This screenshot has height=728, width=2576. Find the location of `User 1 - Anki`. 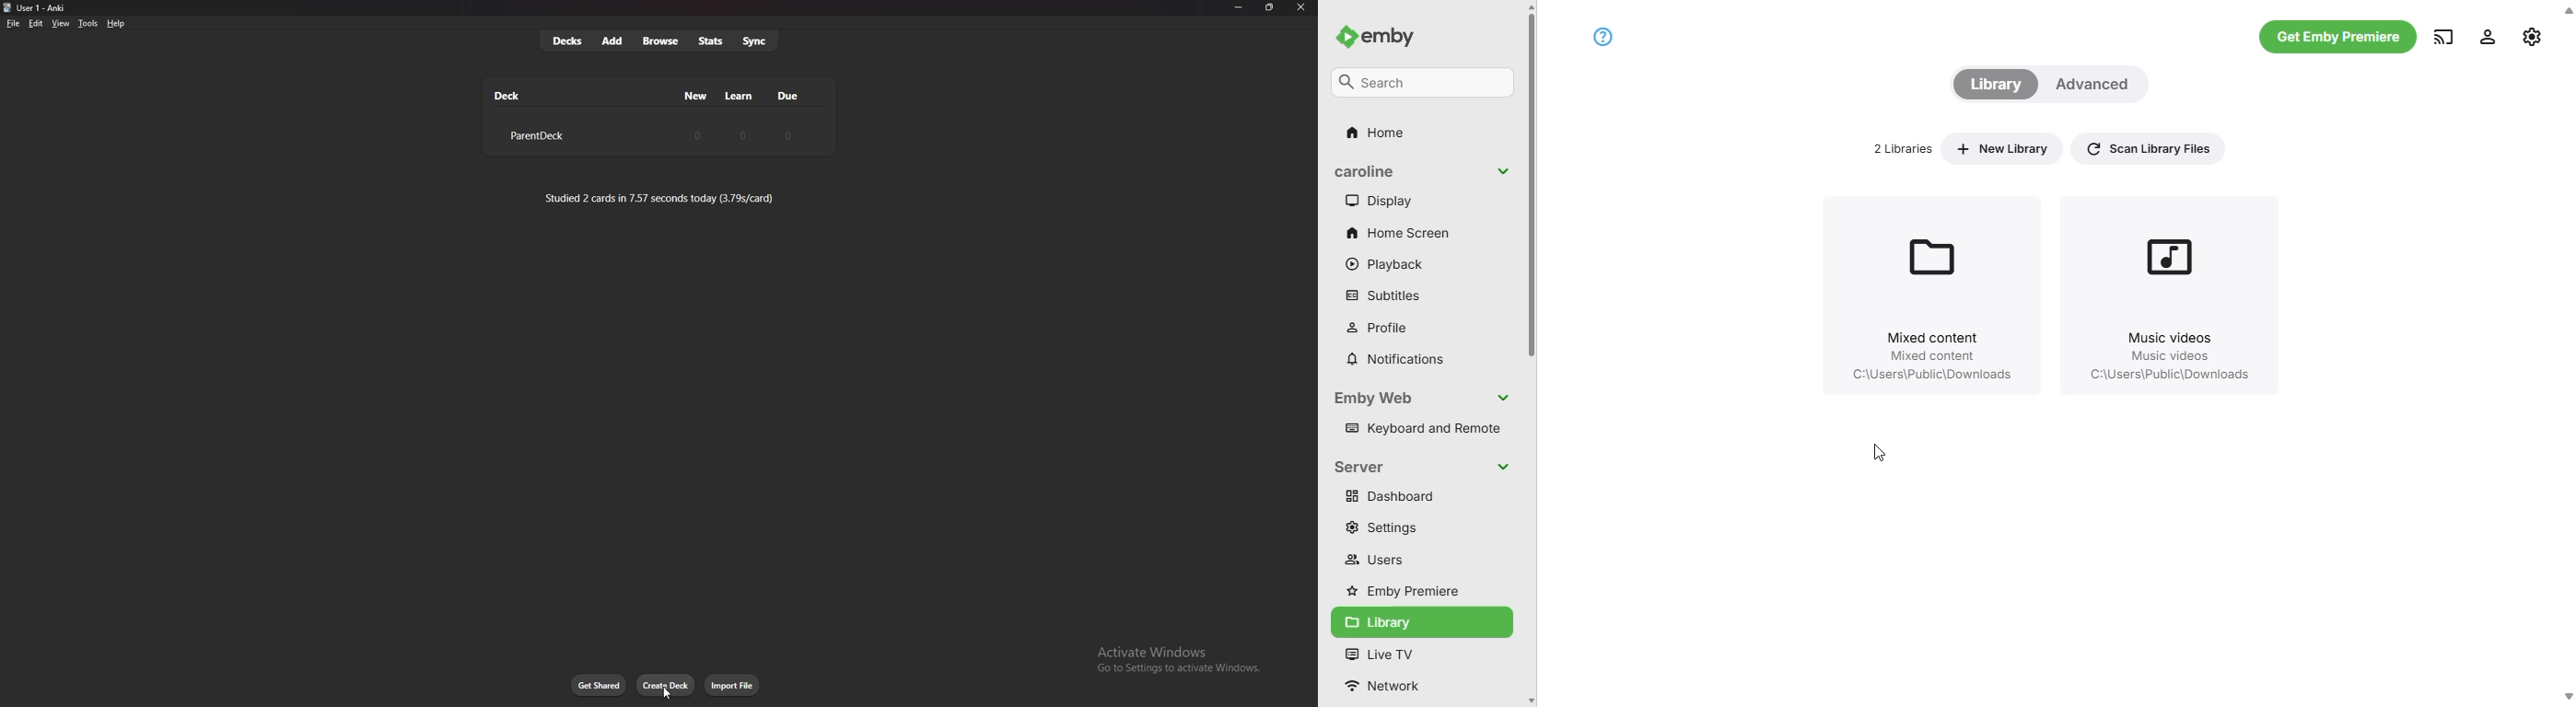

User 1 - Anki is located at coordinates (45, 8).